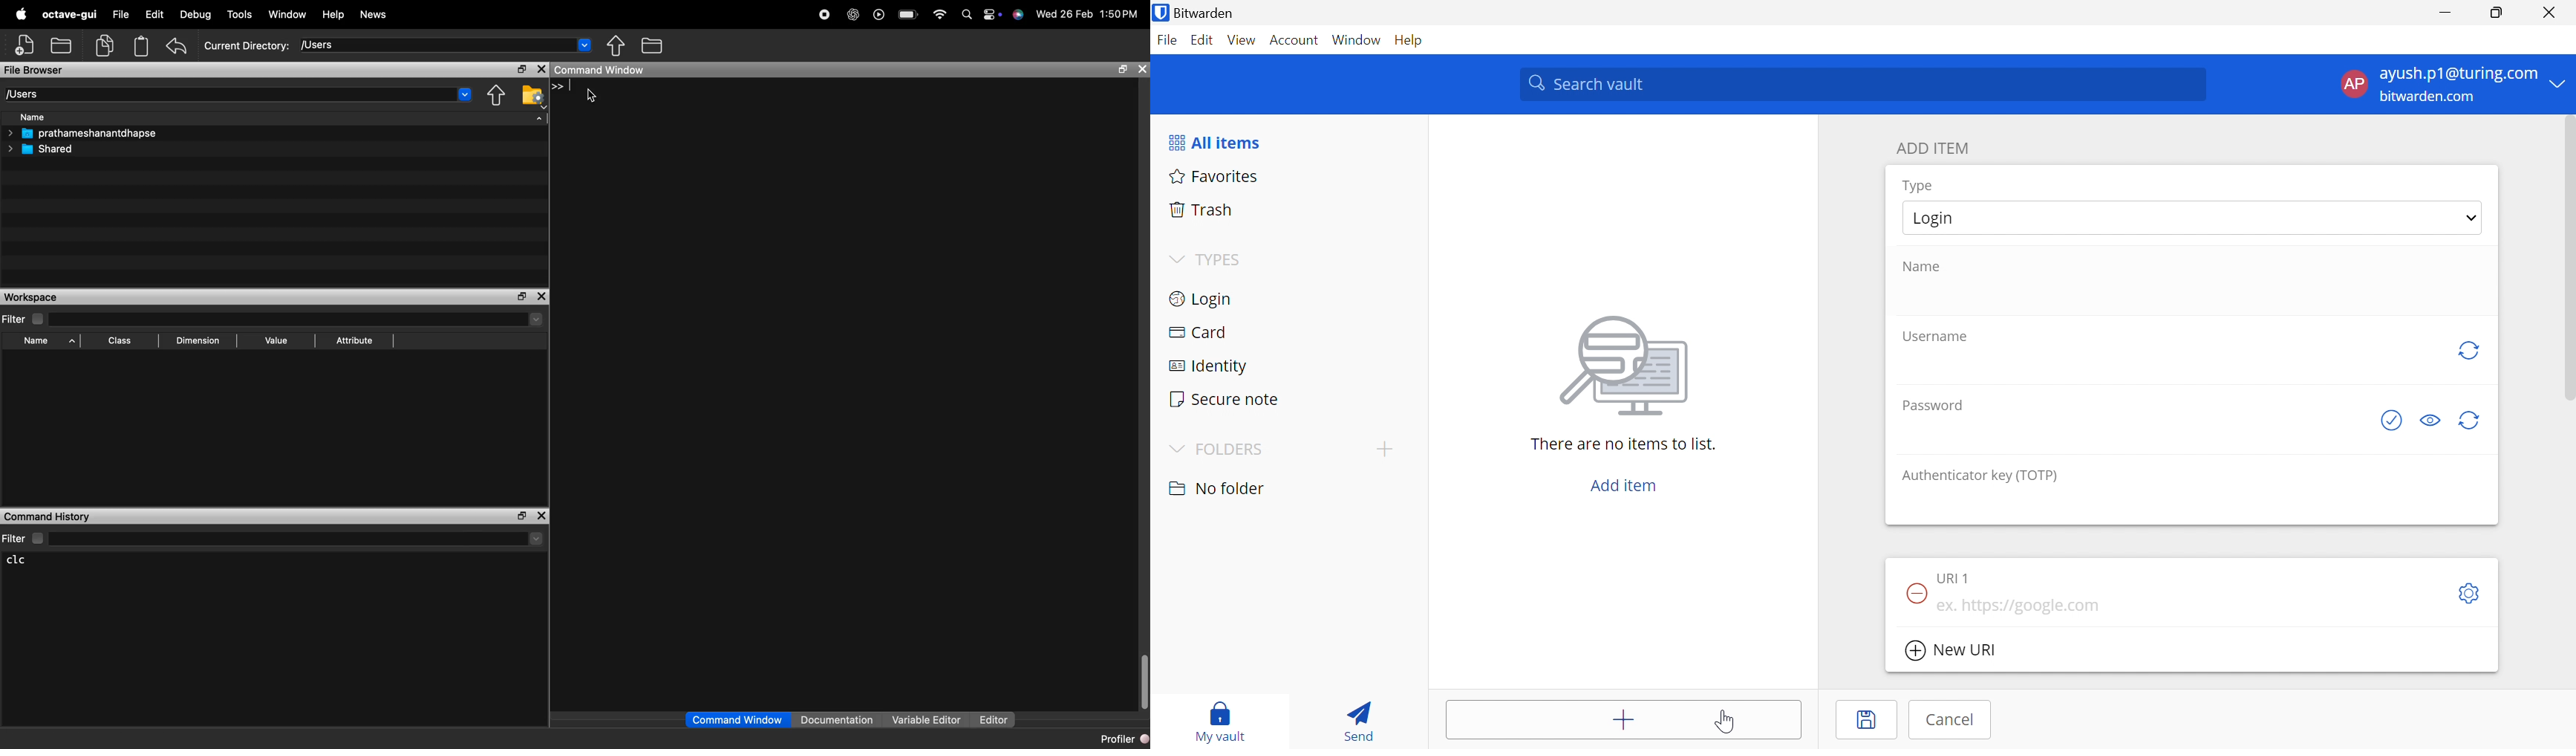 The width and height of the screenshot is (2576, 756). What do you see at coordinates (2461, 76) in the screenshot?
I see `ayush.p1@turing.com` at bounding box center [2461, 76].